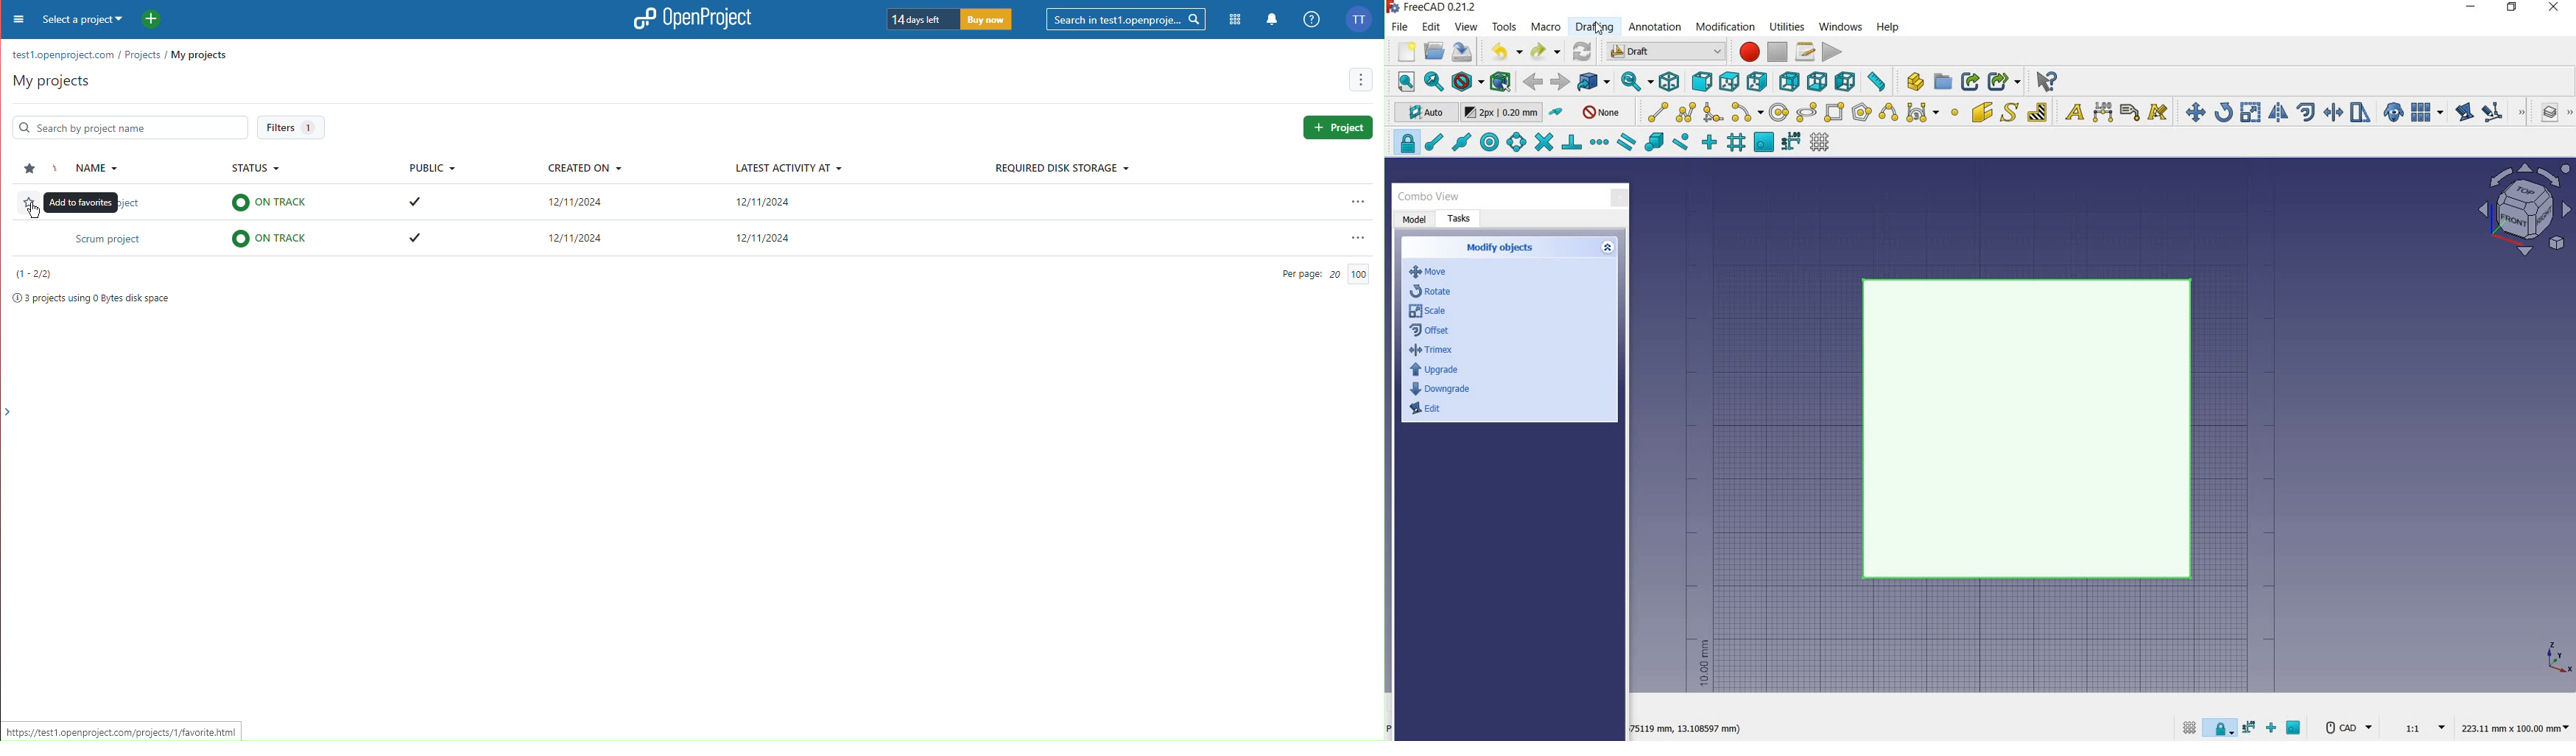  I want to click on manage layers, so click(2543, 114).